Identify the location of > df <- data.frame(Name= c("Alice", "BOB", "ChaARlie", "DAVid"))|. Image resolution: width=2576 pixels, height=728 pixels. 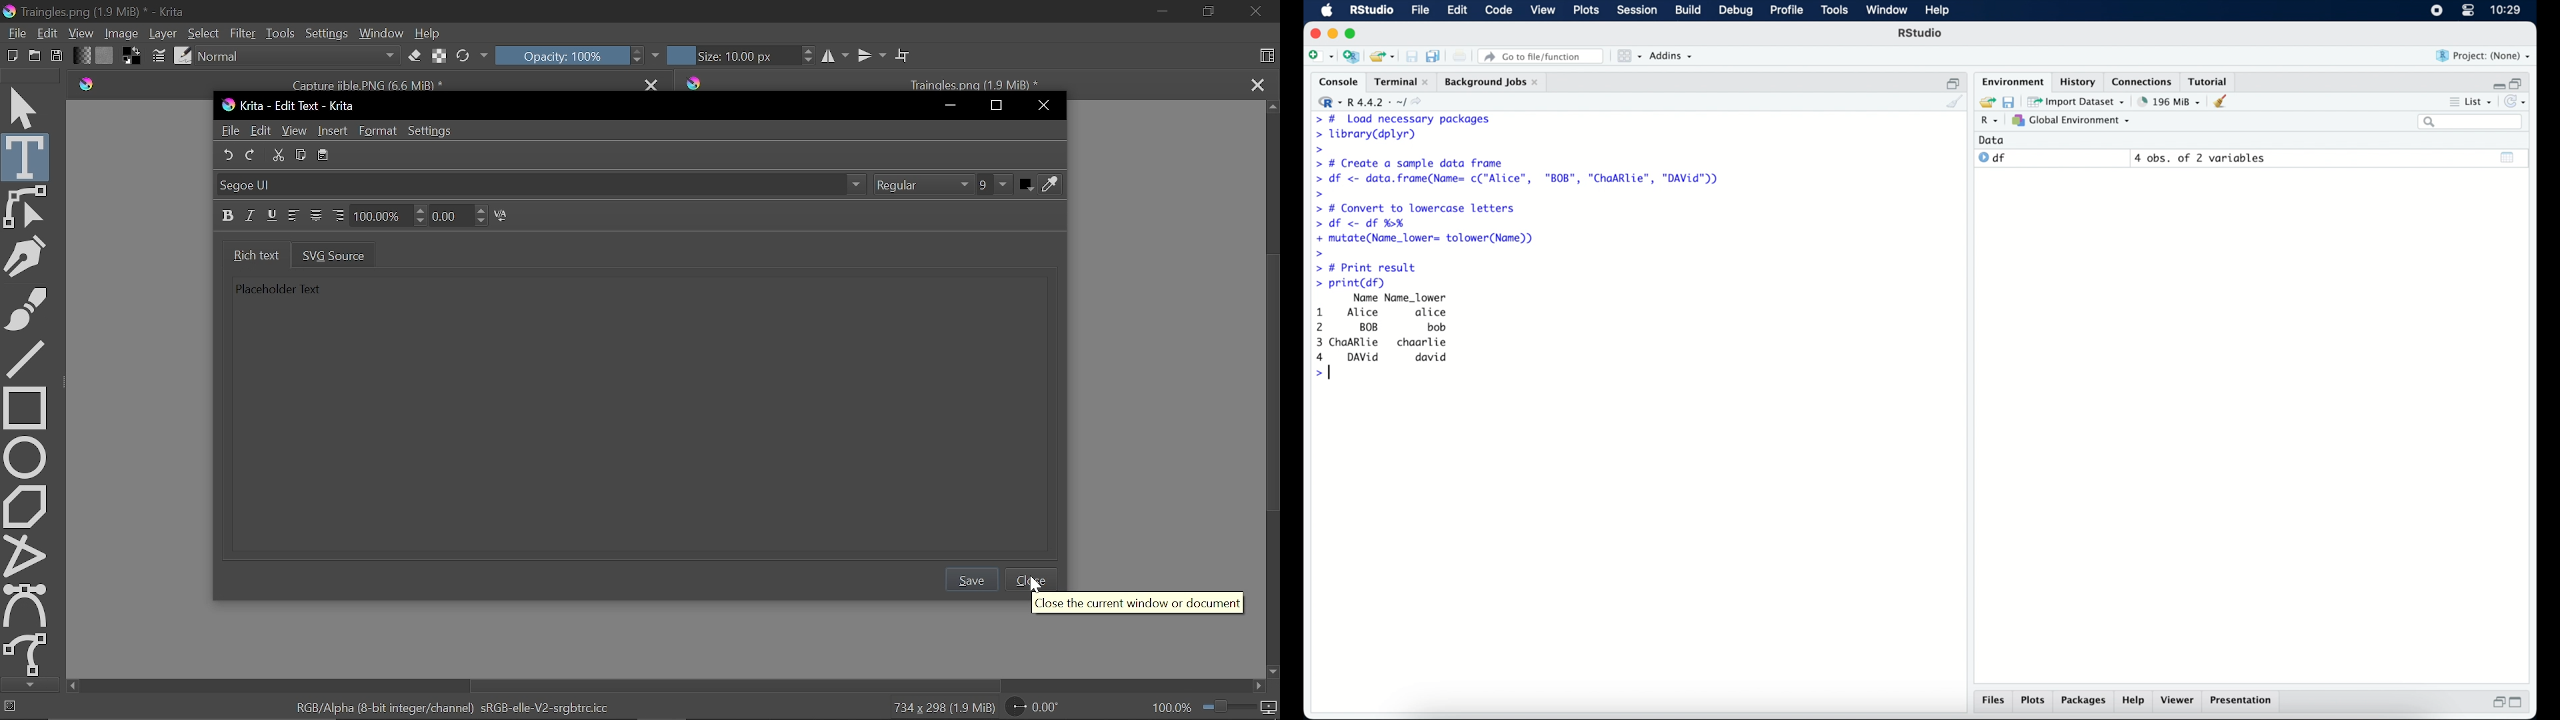
(1521, 179).